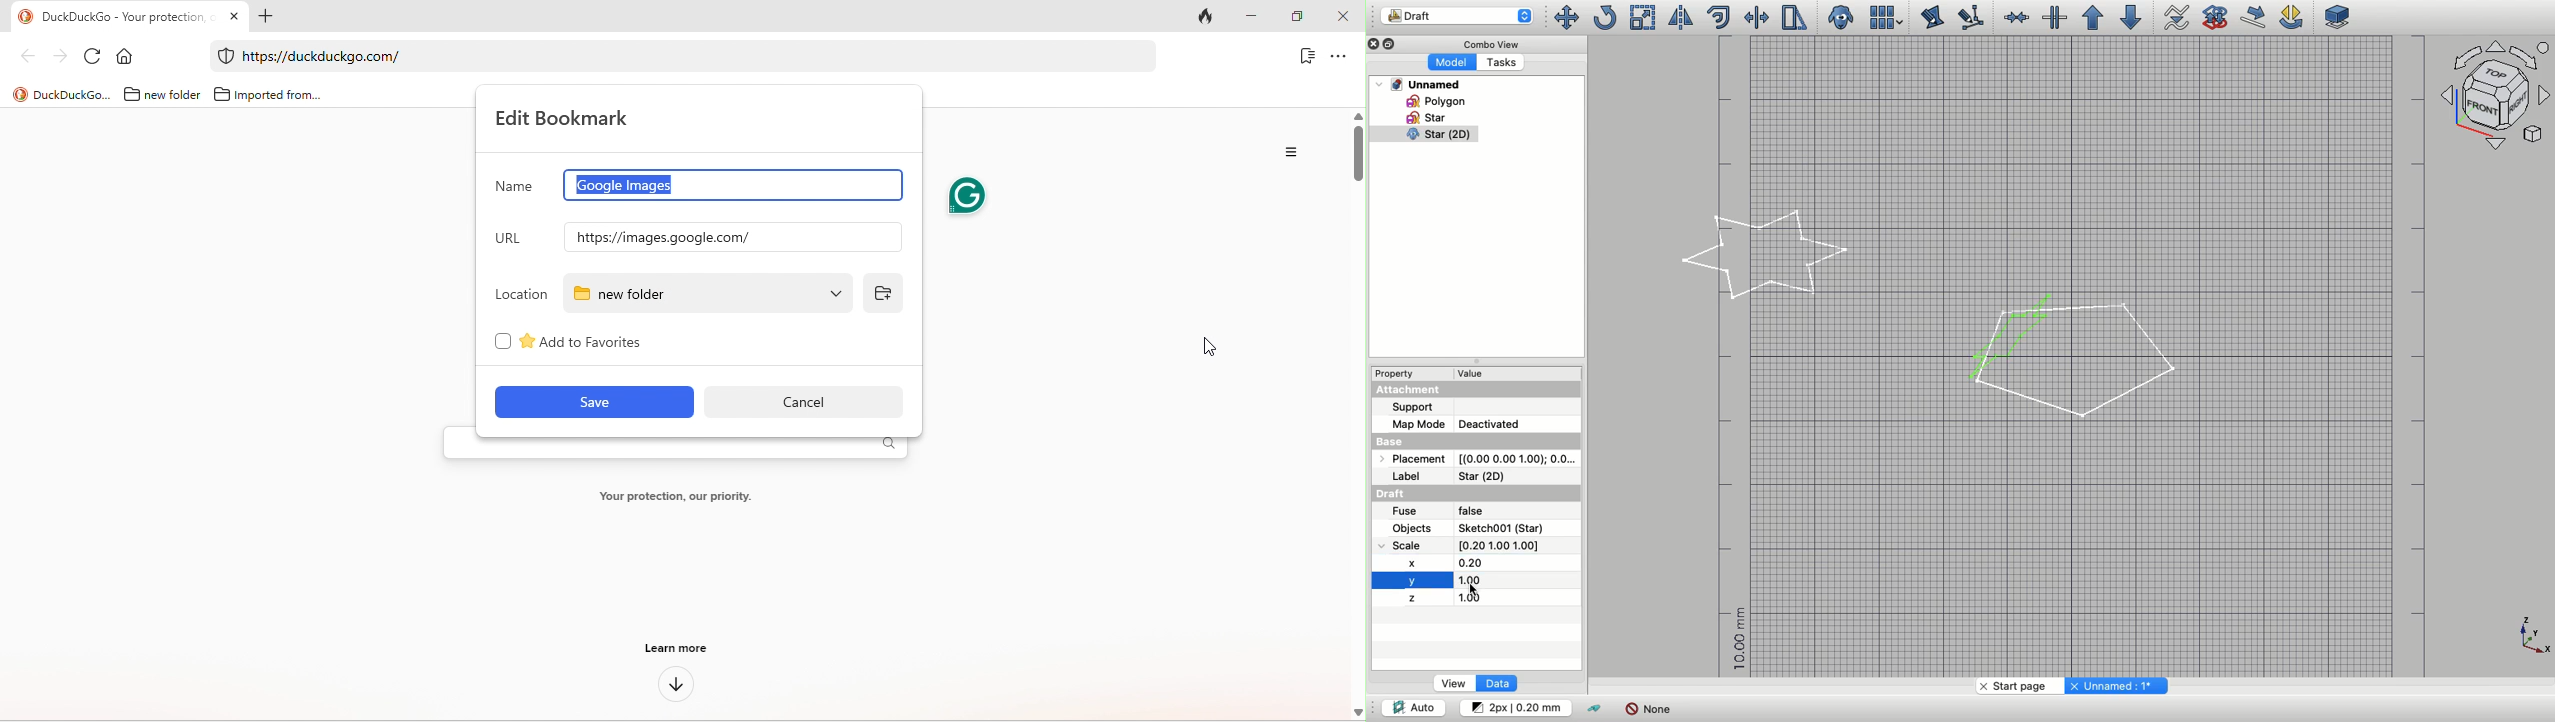  I want to click on your protection, our priority, so click(674, 498).